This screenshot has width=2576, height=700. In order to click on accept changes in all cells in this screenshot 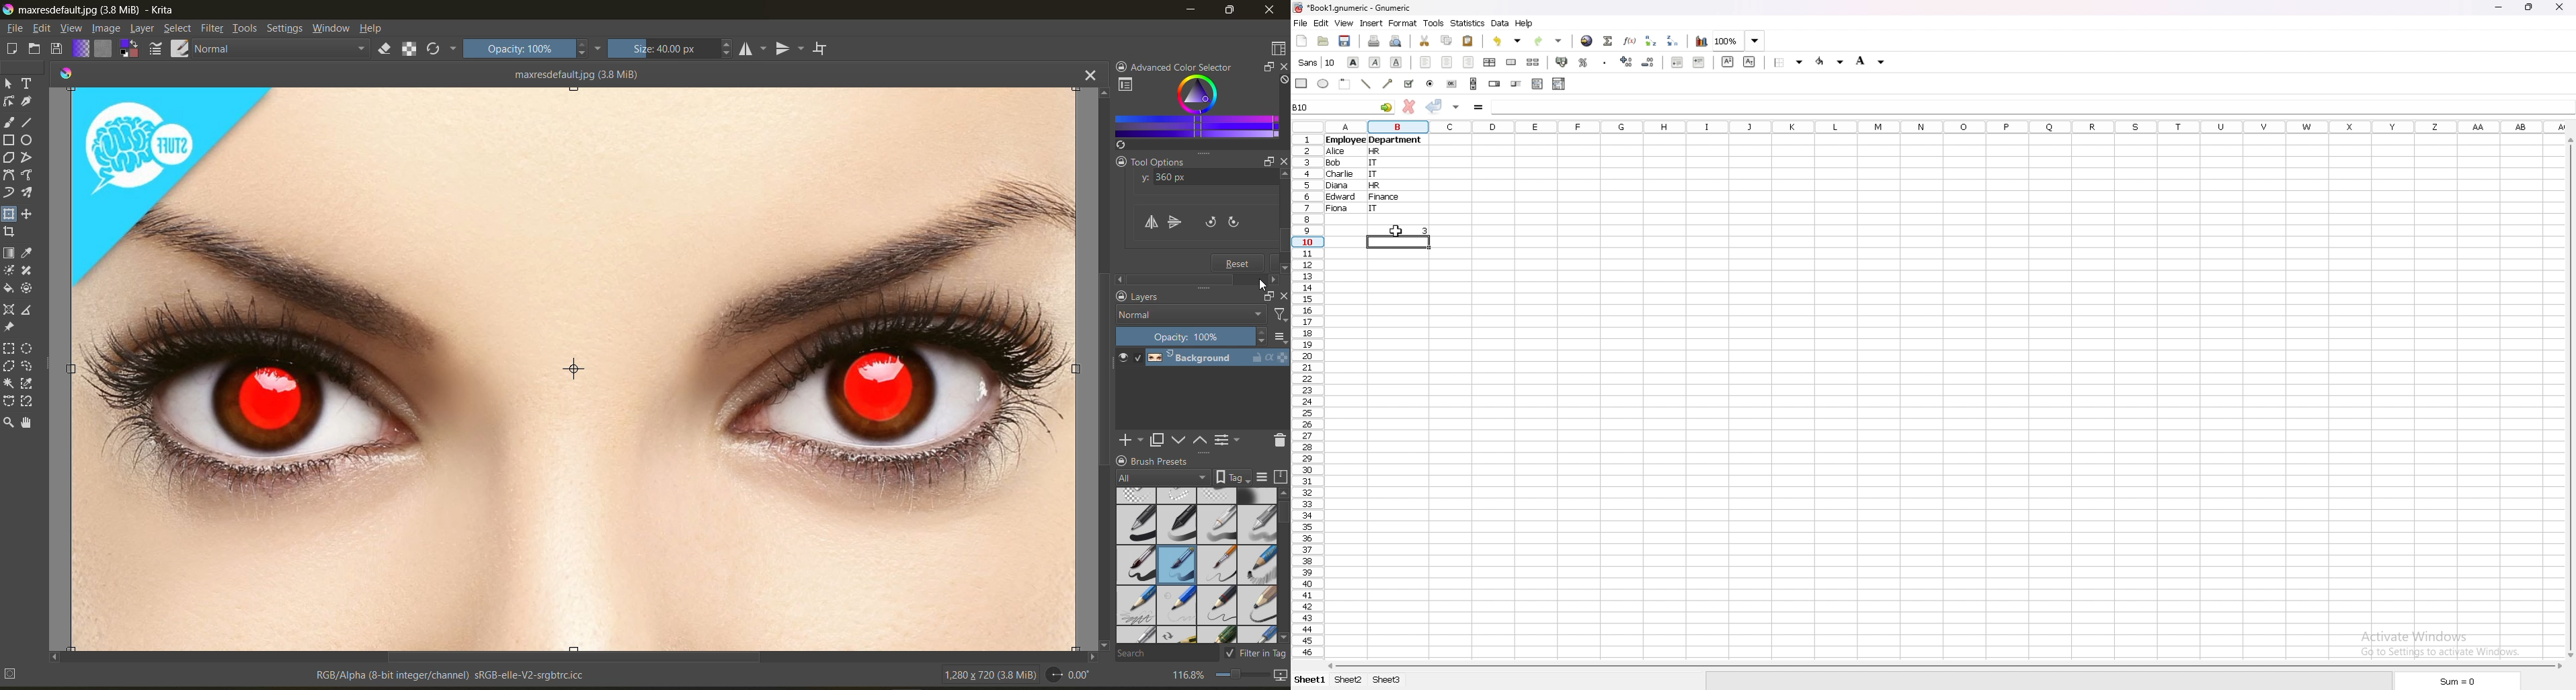, I will do `click(1456, 107)`.